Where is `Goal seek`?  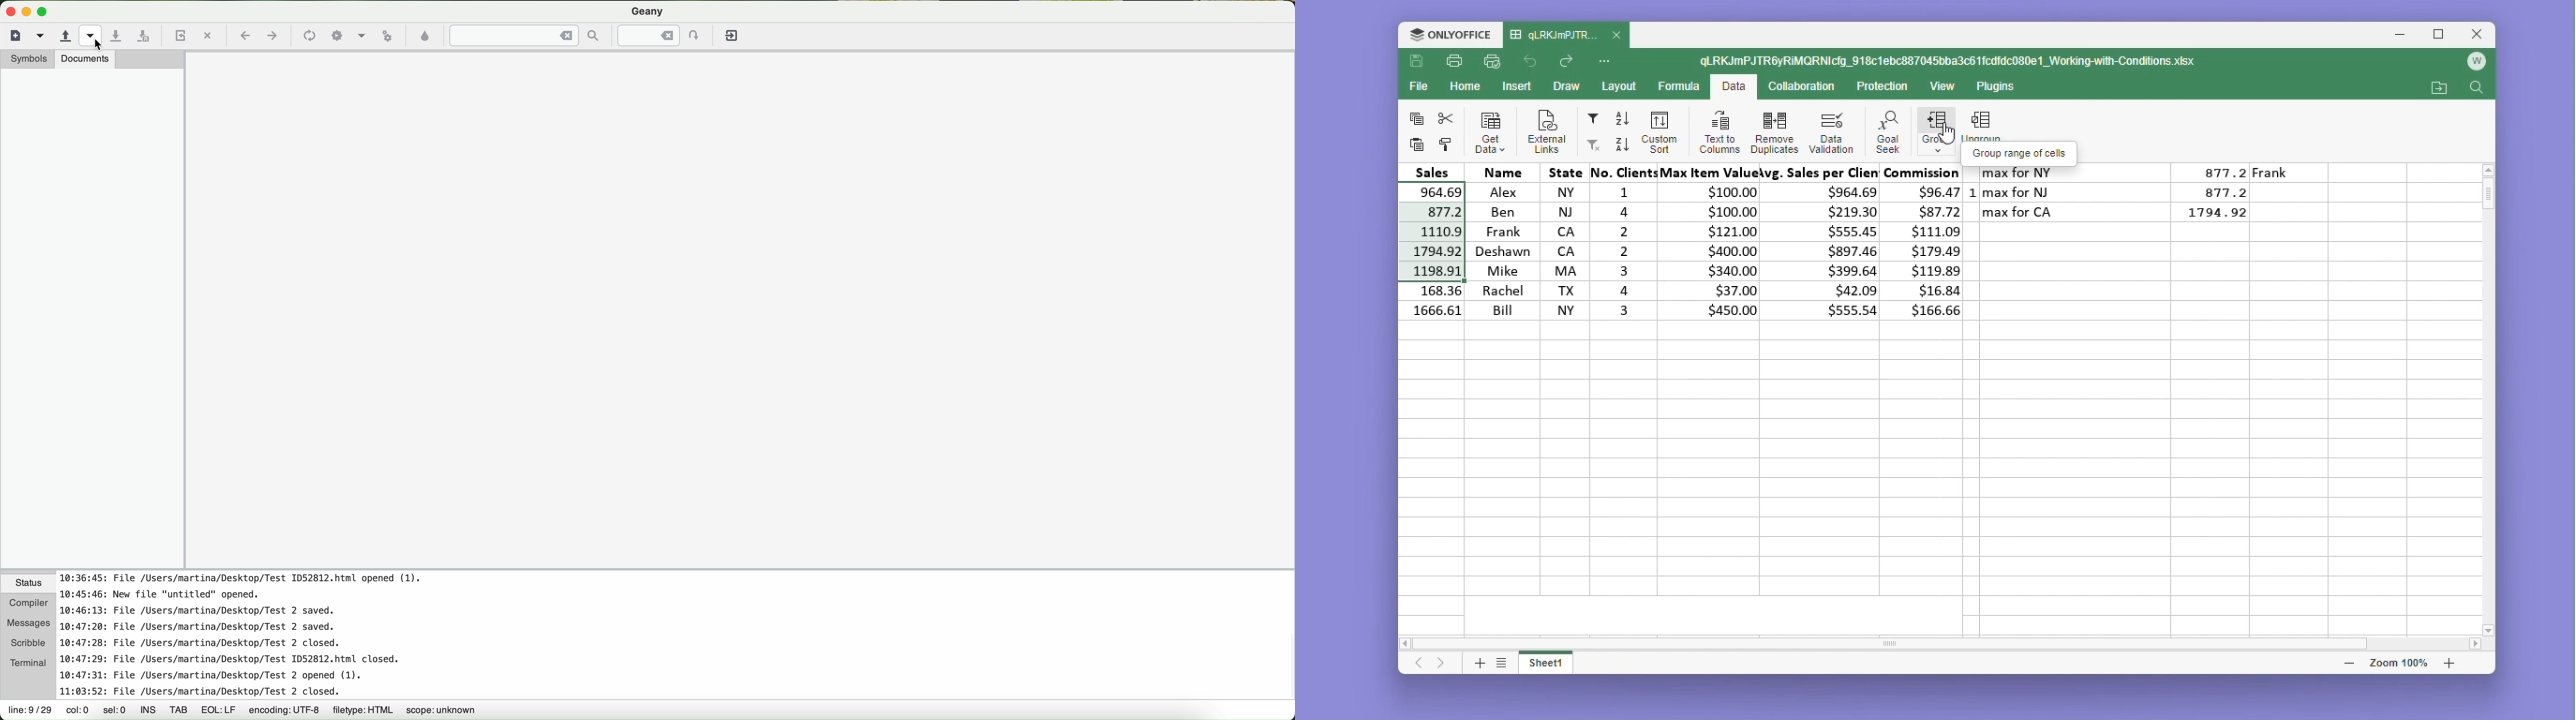
Goal seek is located at coordinates (1886, 132).